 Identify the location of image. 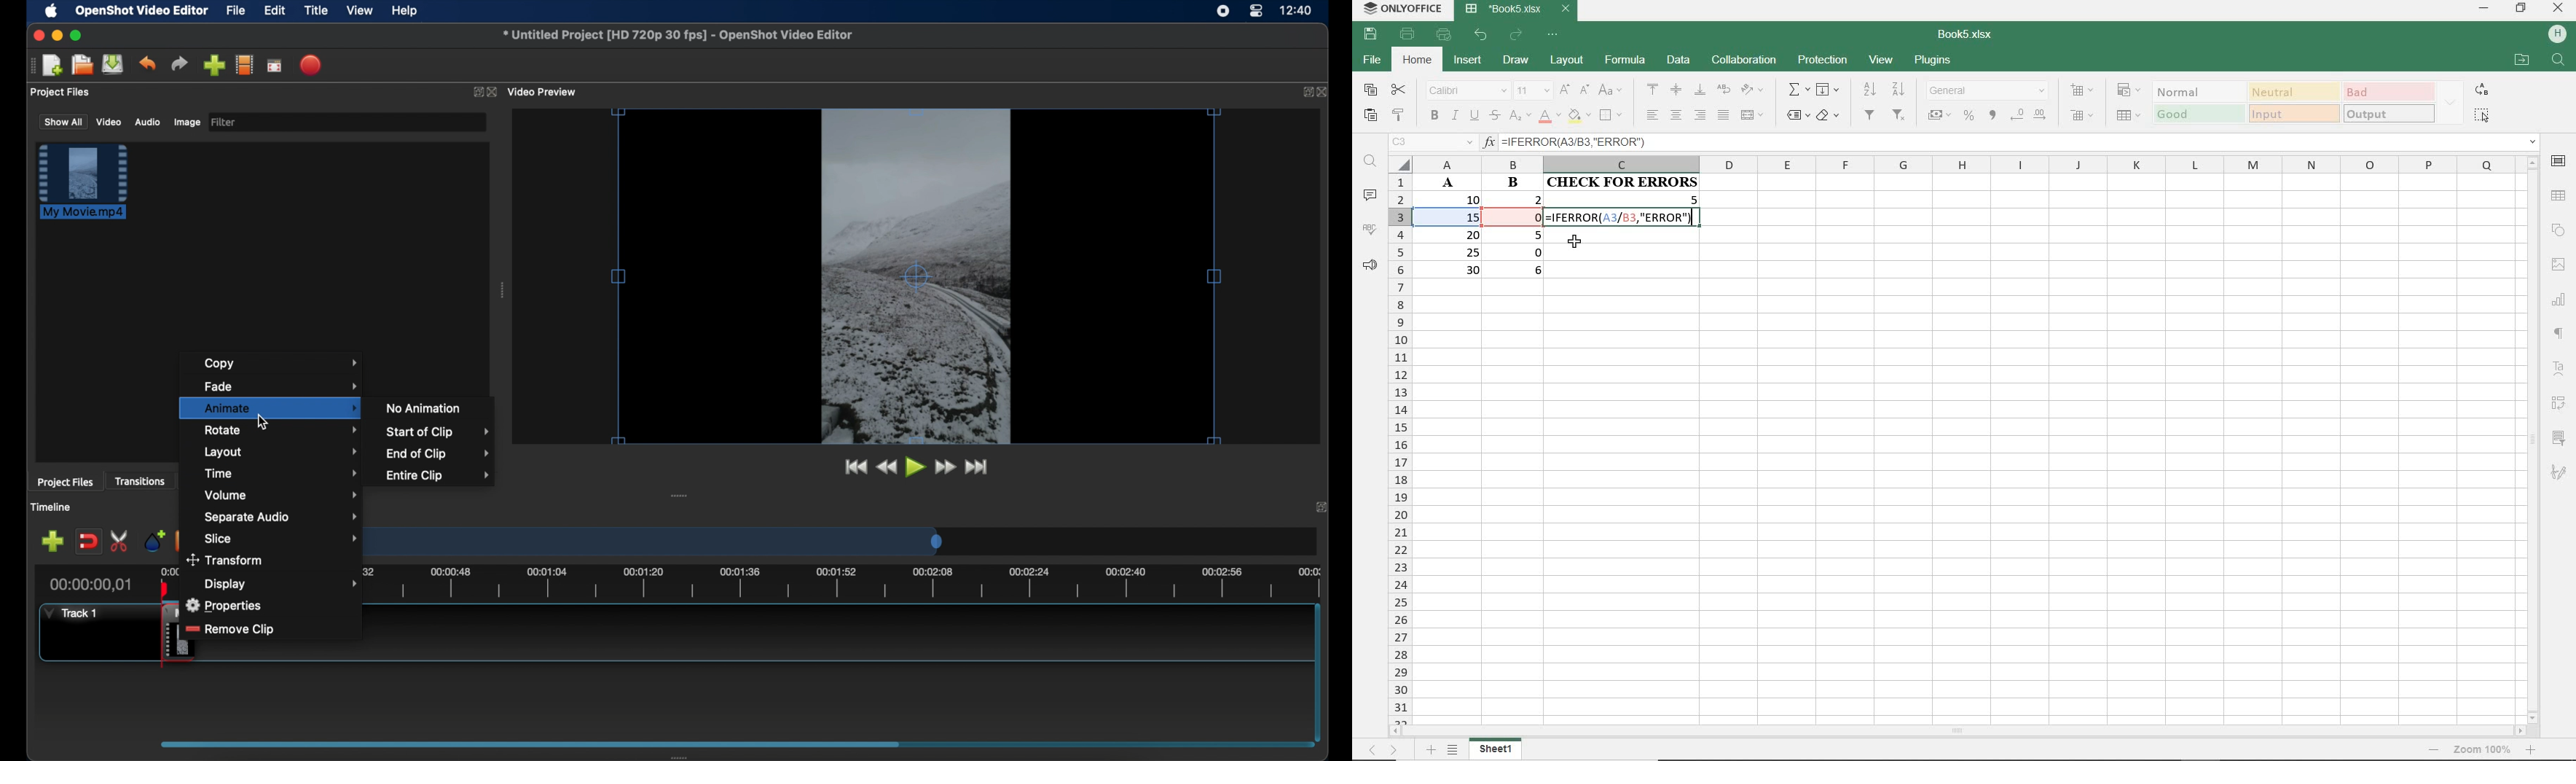
(186, 123).